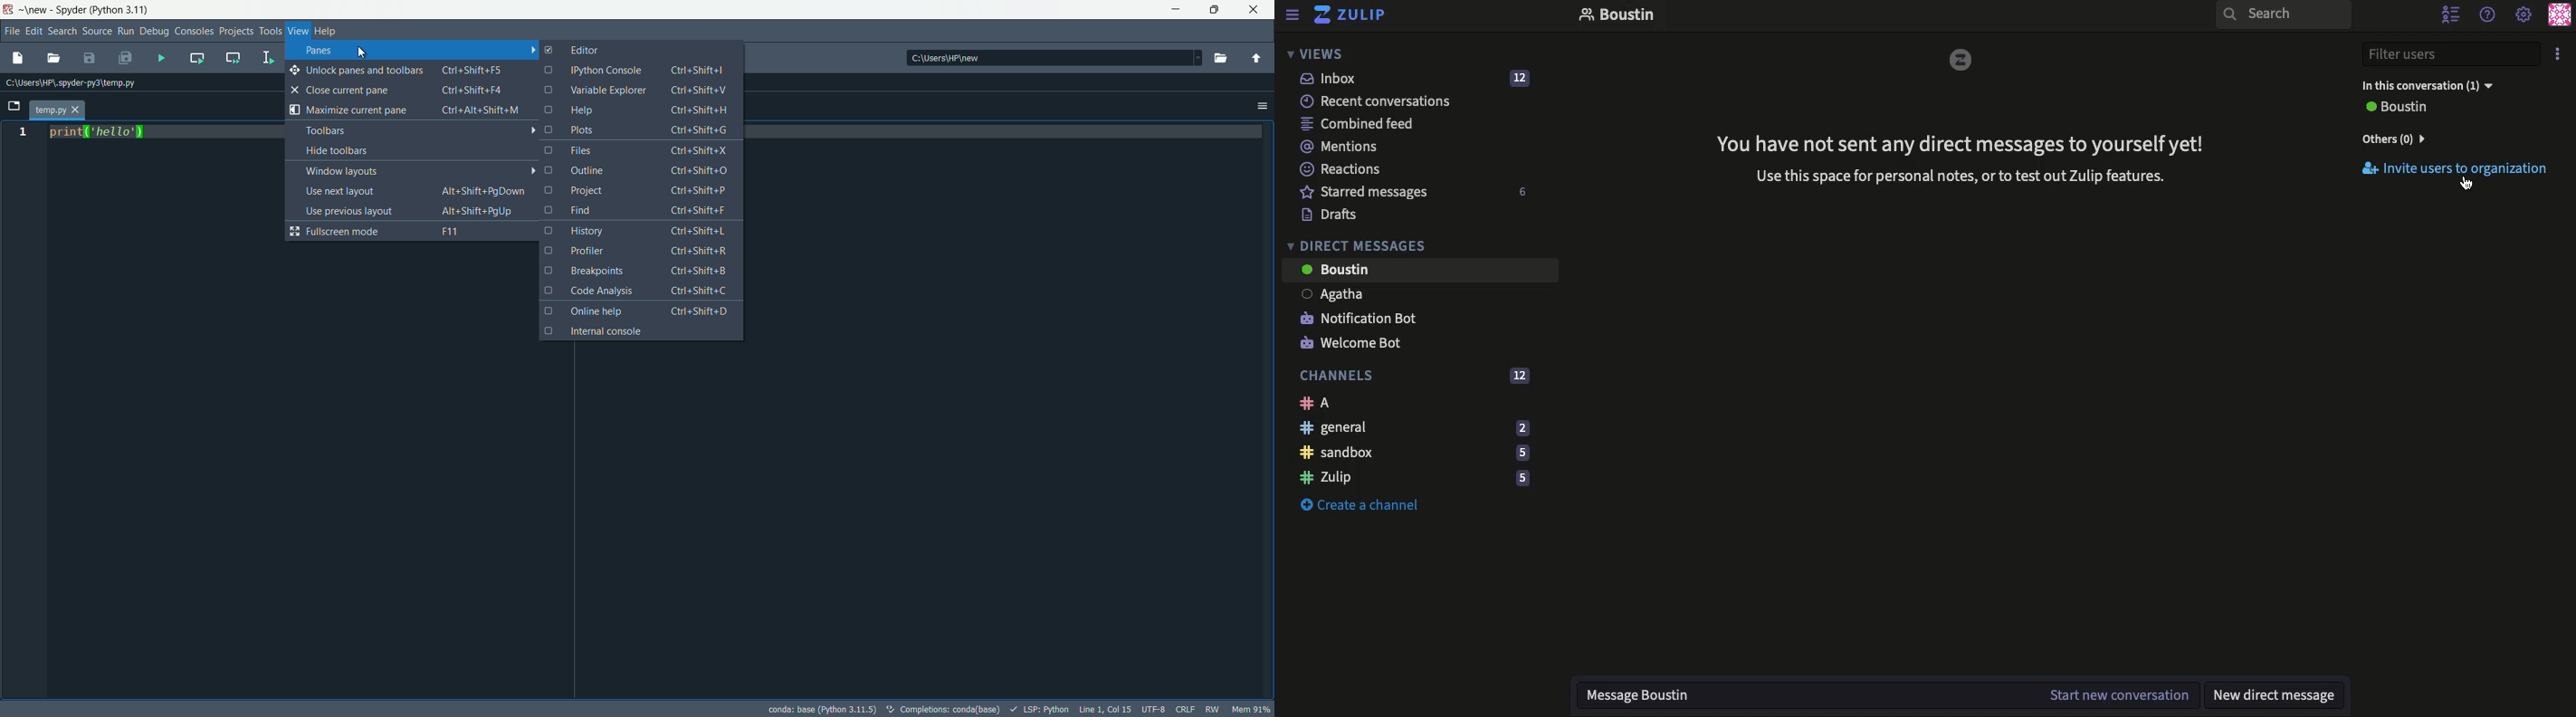 The image size is (2576, 728). Describe the element at coordinates (639, 90) in the screenshot. I see `variable explorer` at that location.